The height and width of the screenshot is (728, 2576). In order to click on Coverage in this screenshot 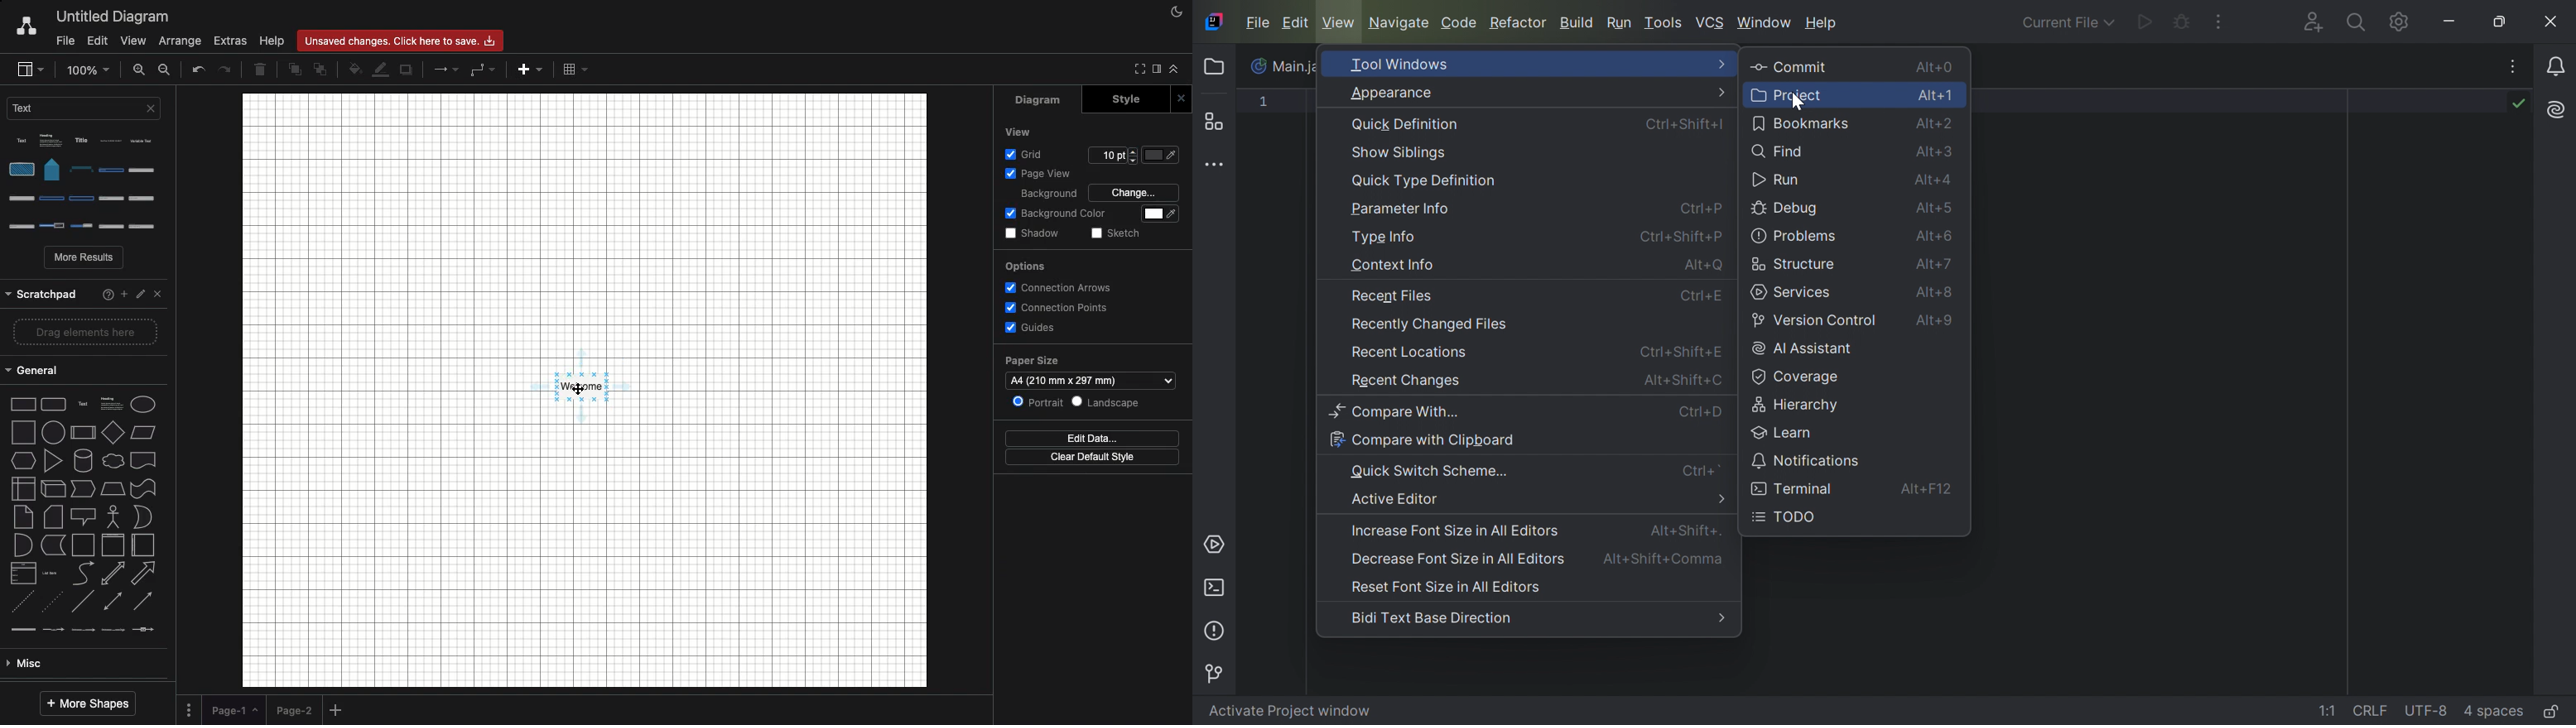, I will do `click(1794, 377)`.